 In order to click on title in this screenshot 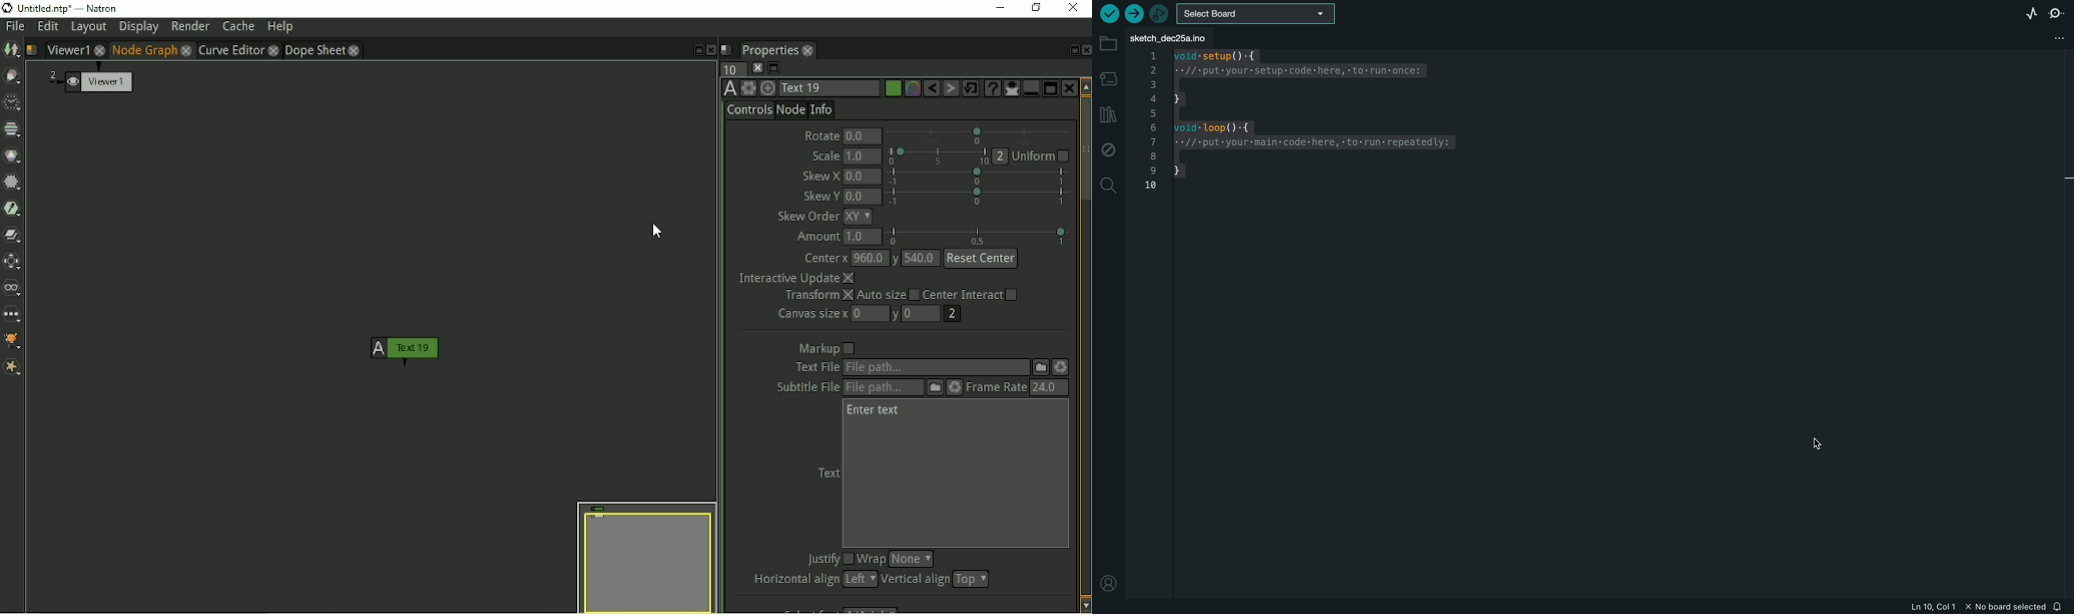, I will do `click(75, 8)`.